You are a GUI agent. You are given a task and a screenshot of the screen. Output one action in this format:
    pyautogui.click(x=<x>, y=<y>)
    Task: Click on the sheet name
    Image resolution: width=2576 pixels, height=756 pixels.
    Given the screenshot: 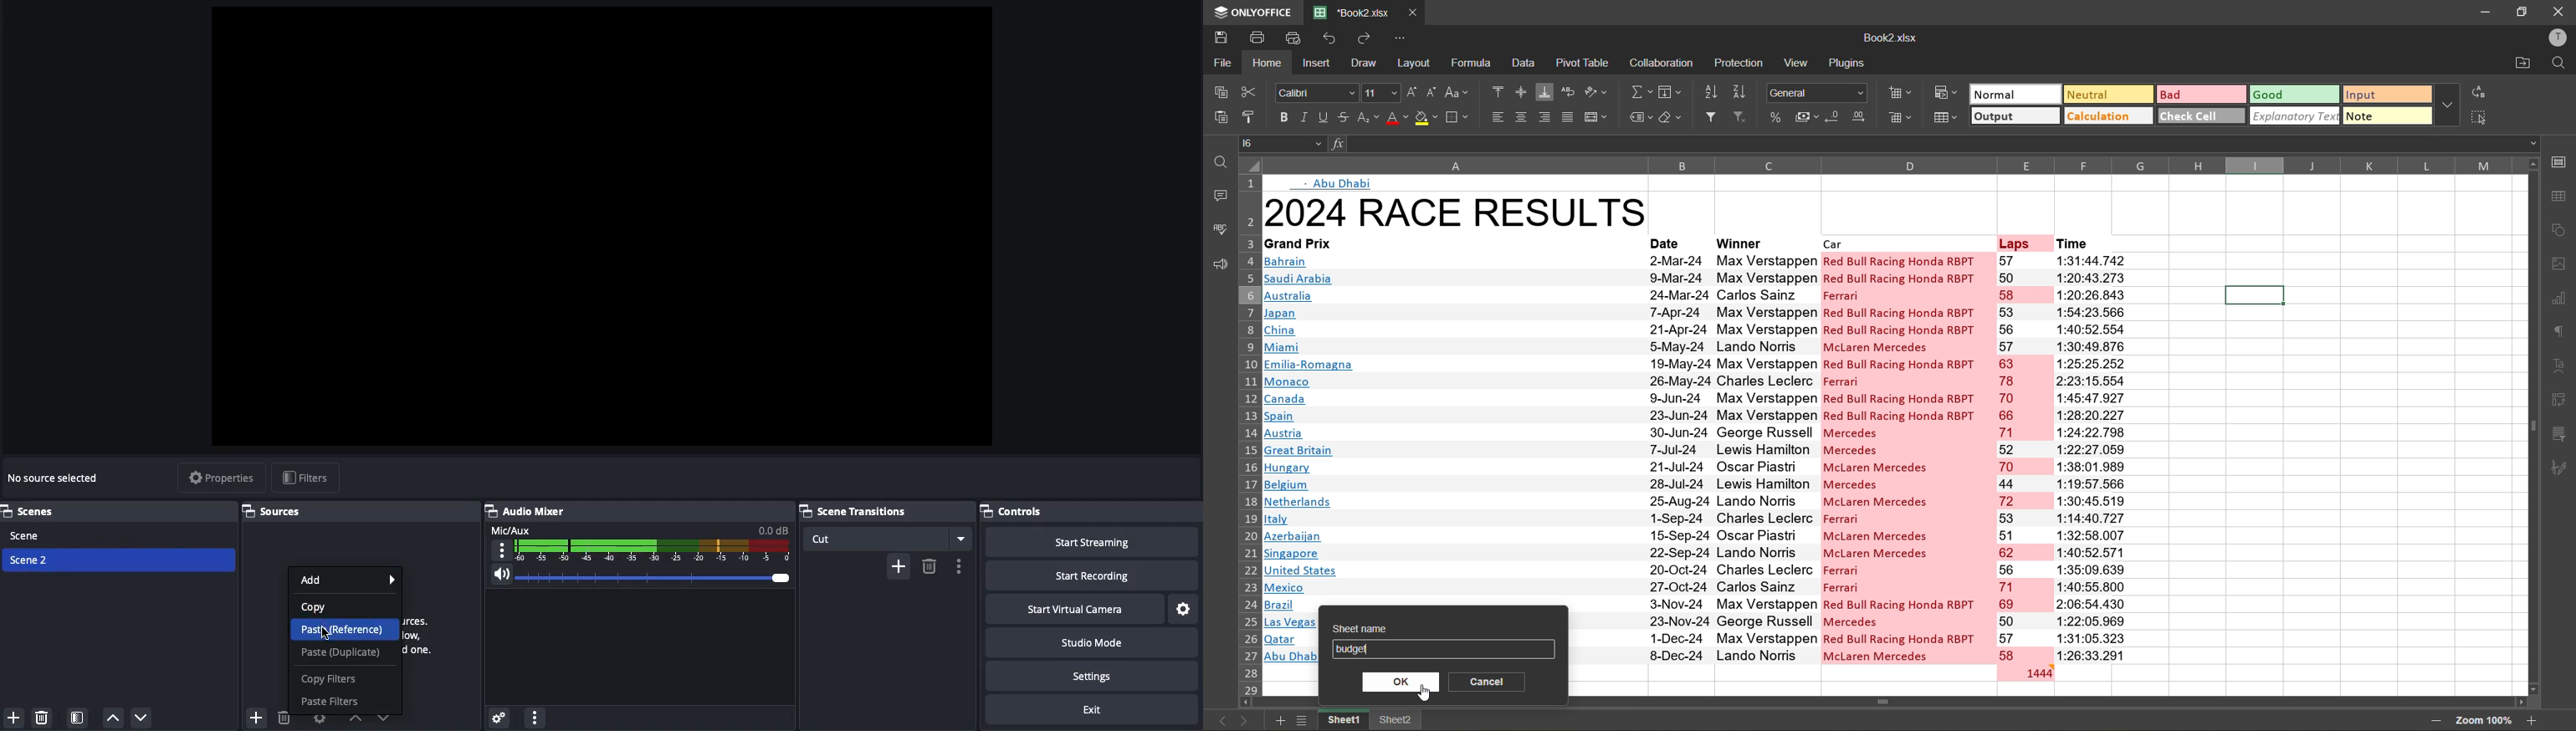 What is the action you would take?
    pyautogui.click(x=1444, y=625)
    